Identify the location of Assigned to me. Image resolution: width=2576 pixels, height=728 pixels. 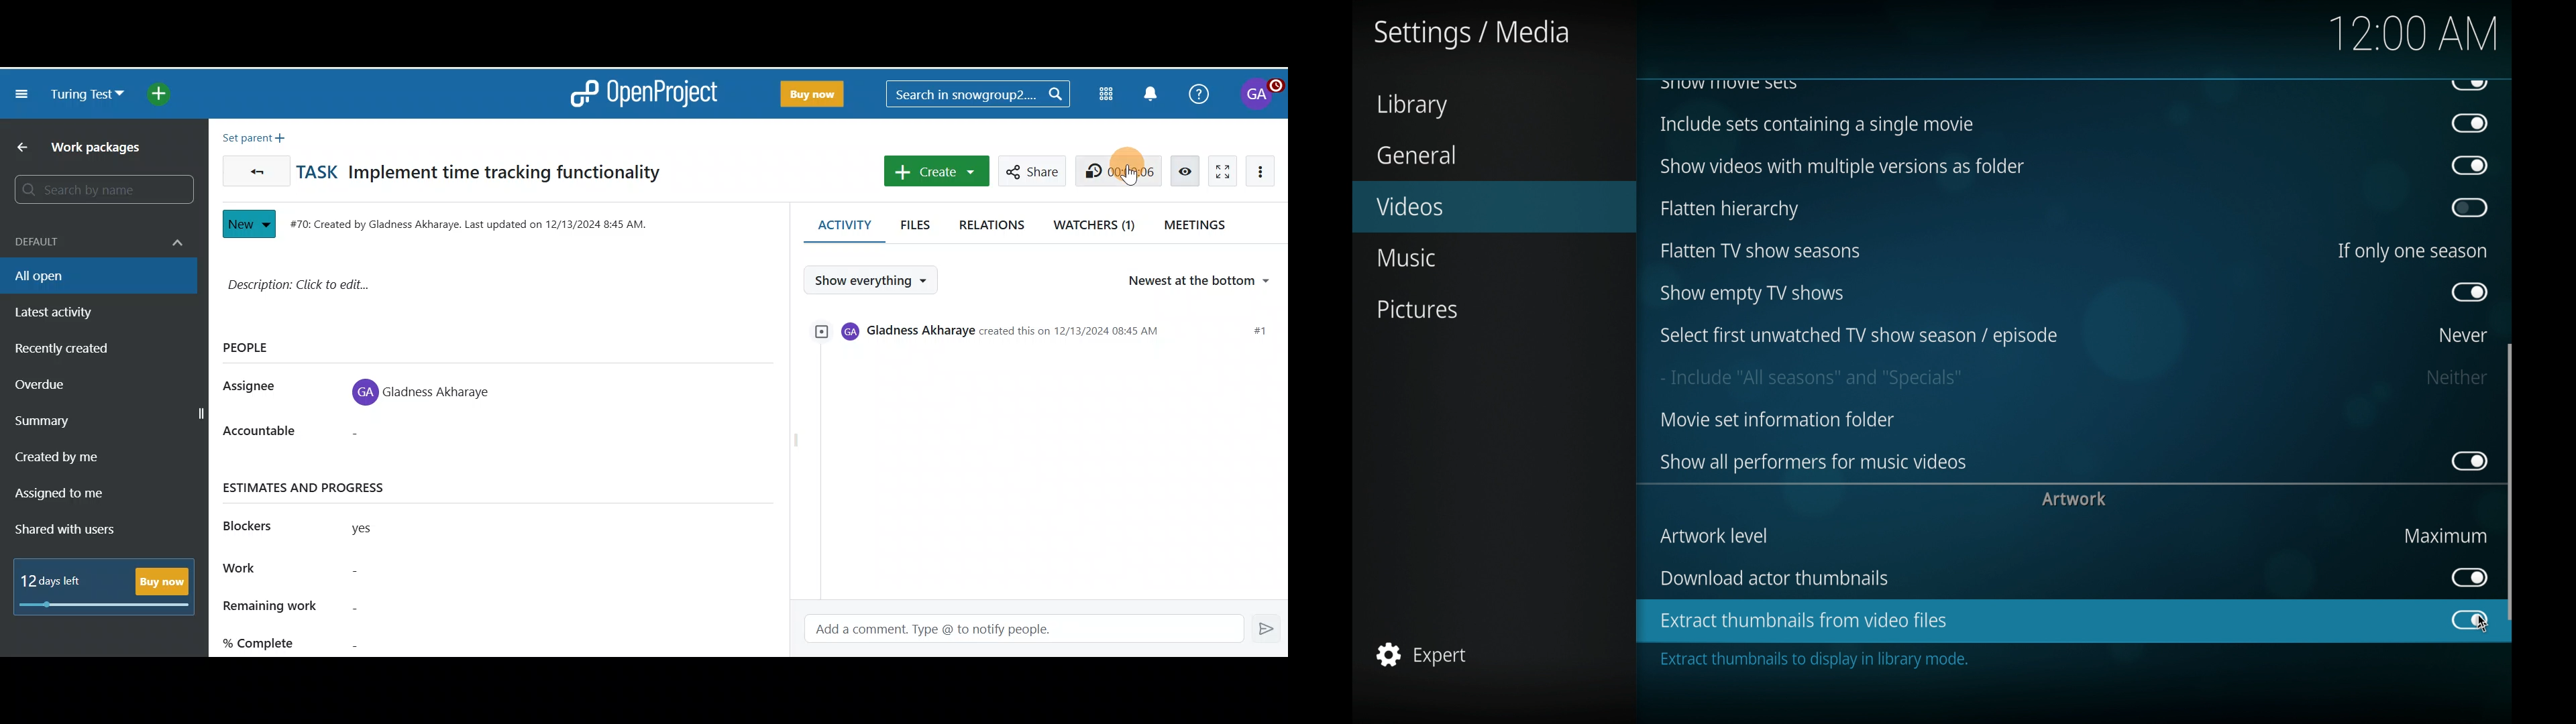
(78, 495).